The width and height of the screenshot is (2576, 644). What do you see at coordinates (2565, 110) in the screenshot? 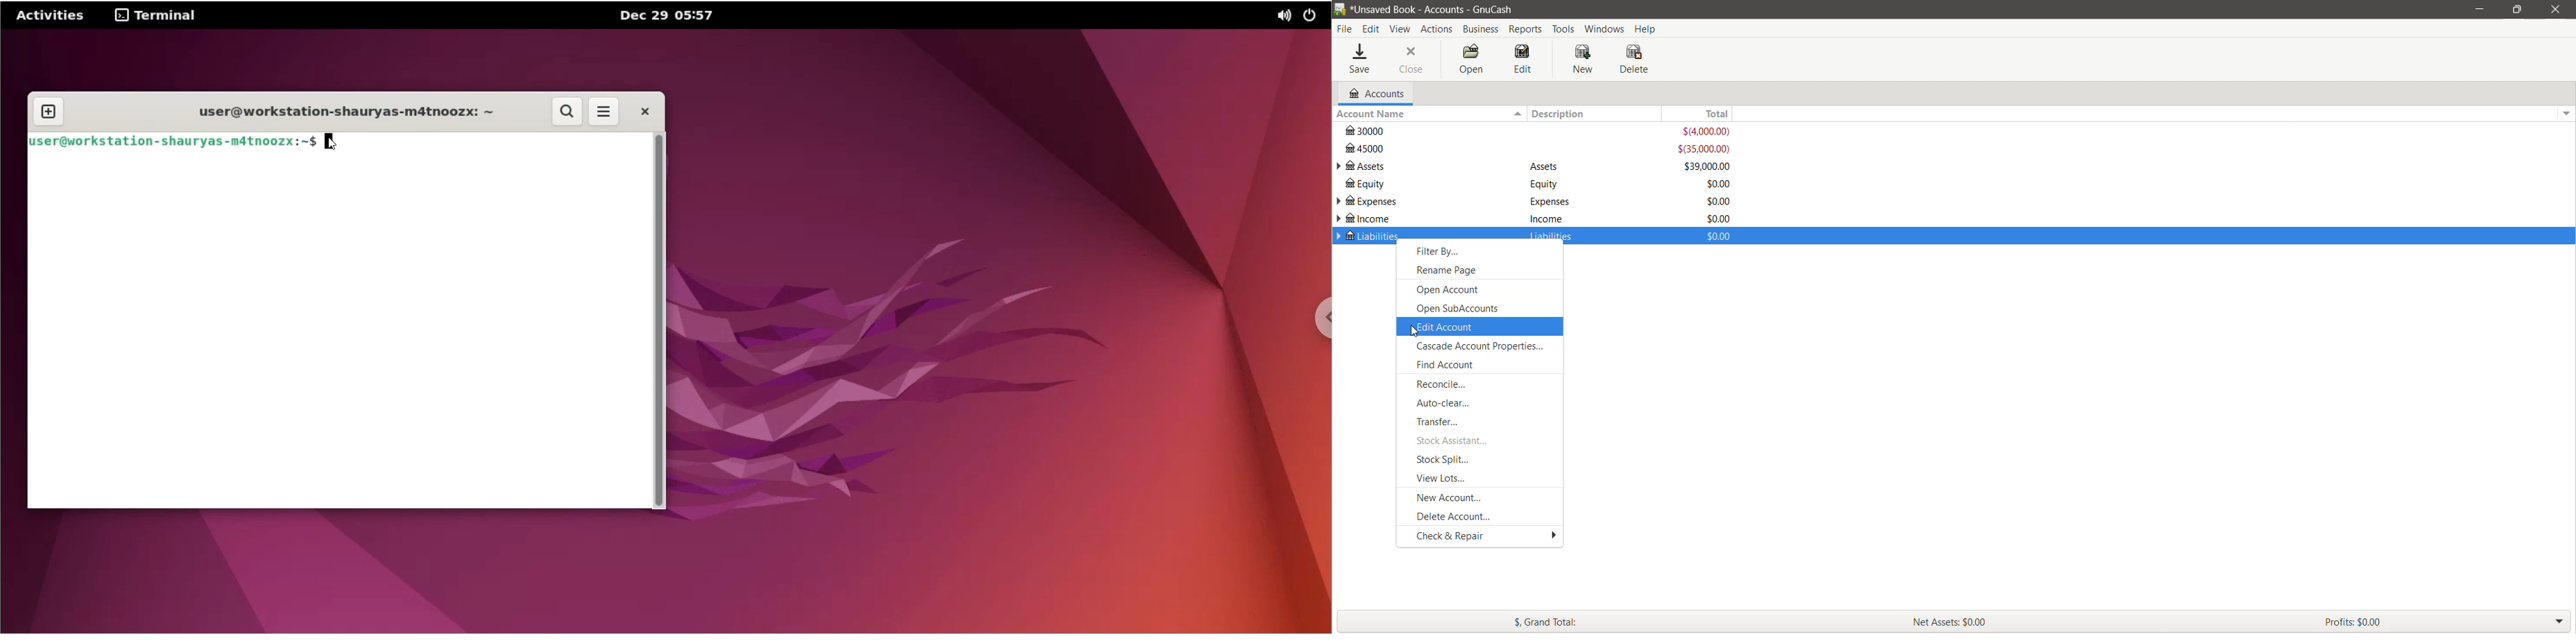
I see `options` at bounding box center [2565, 110].